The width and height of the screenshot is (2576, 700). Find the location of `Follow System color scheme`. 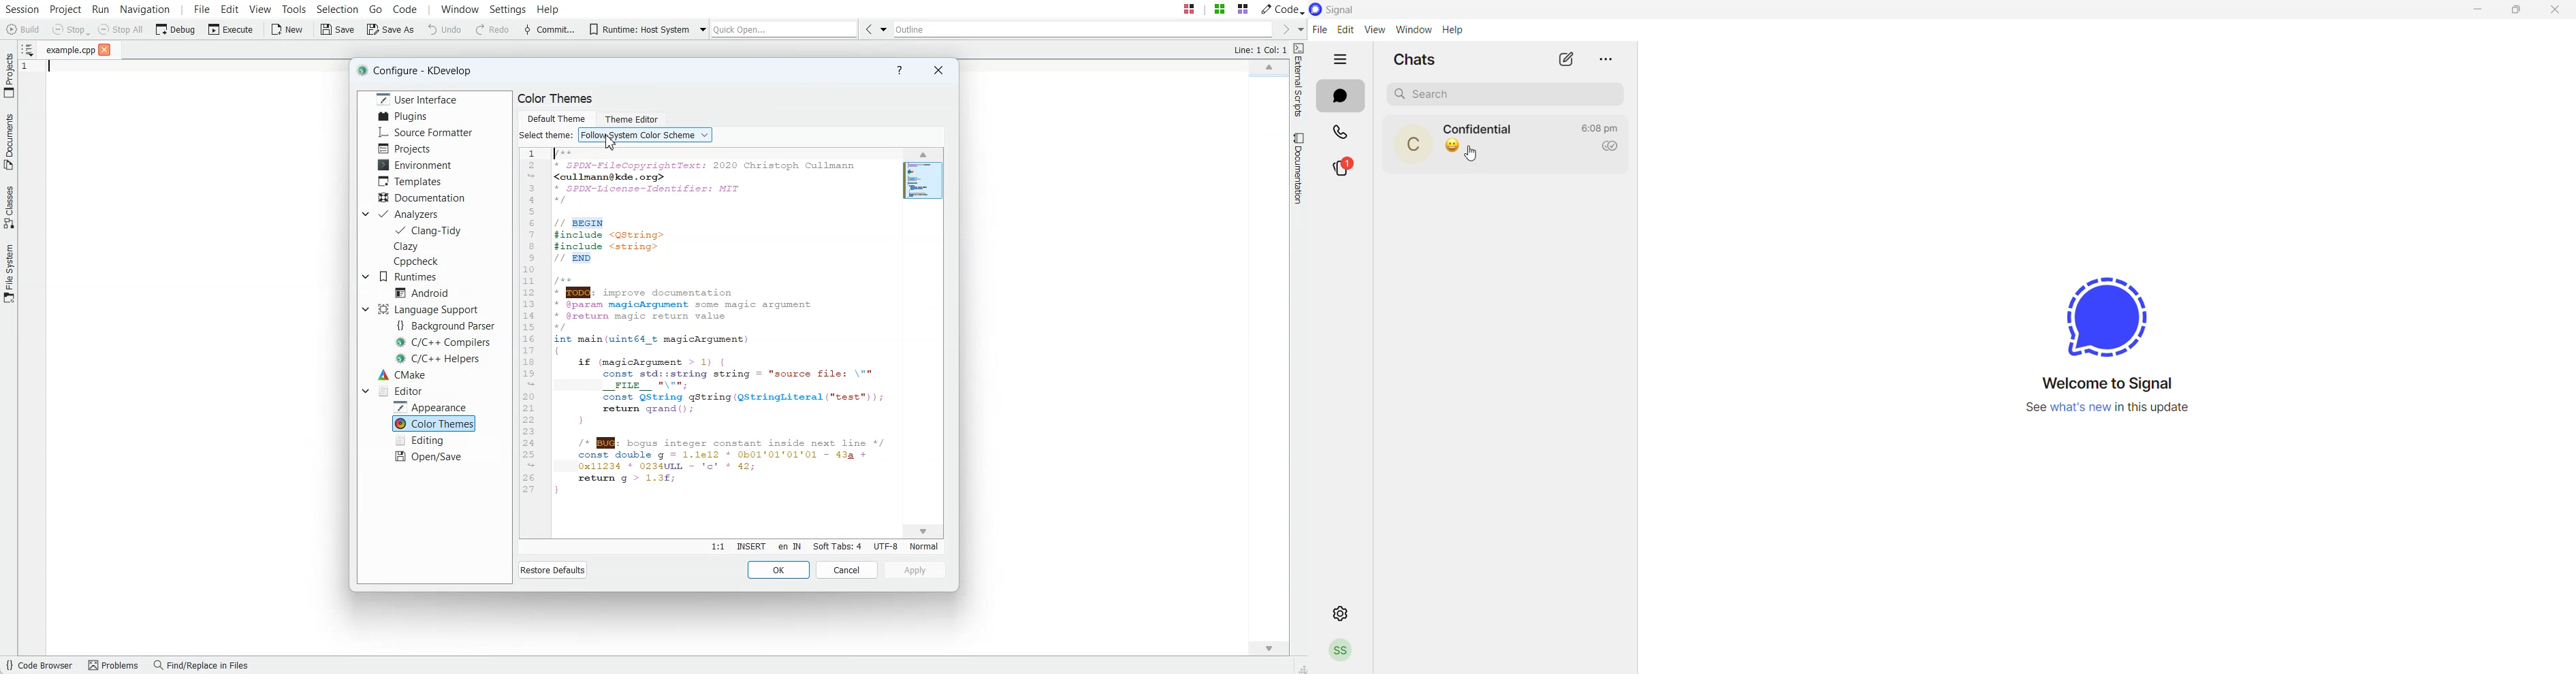

Follow System color scheme is located at coordinates (646, 135).